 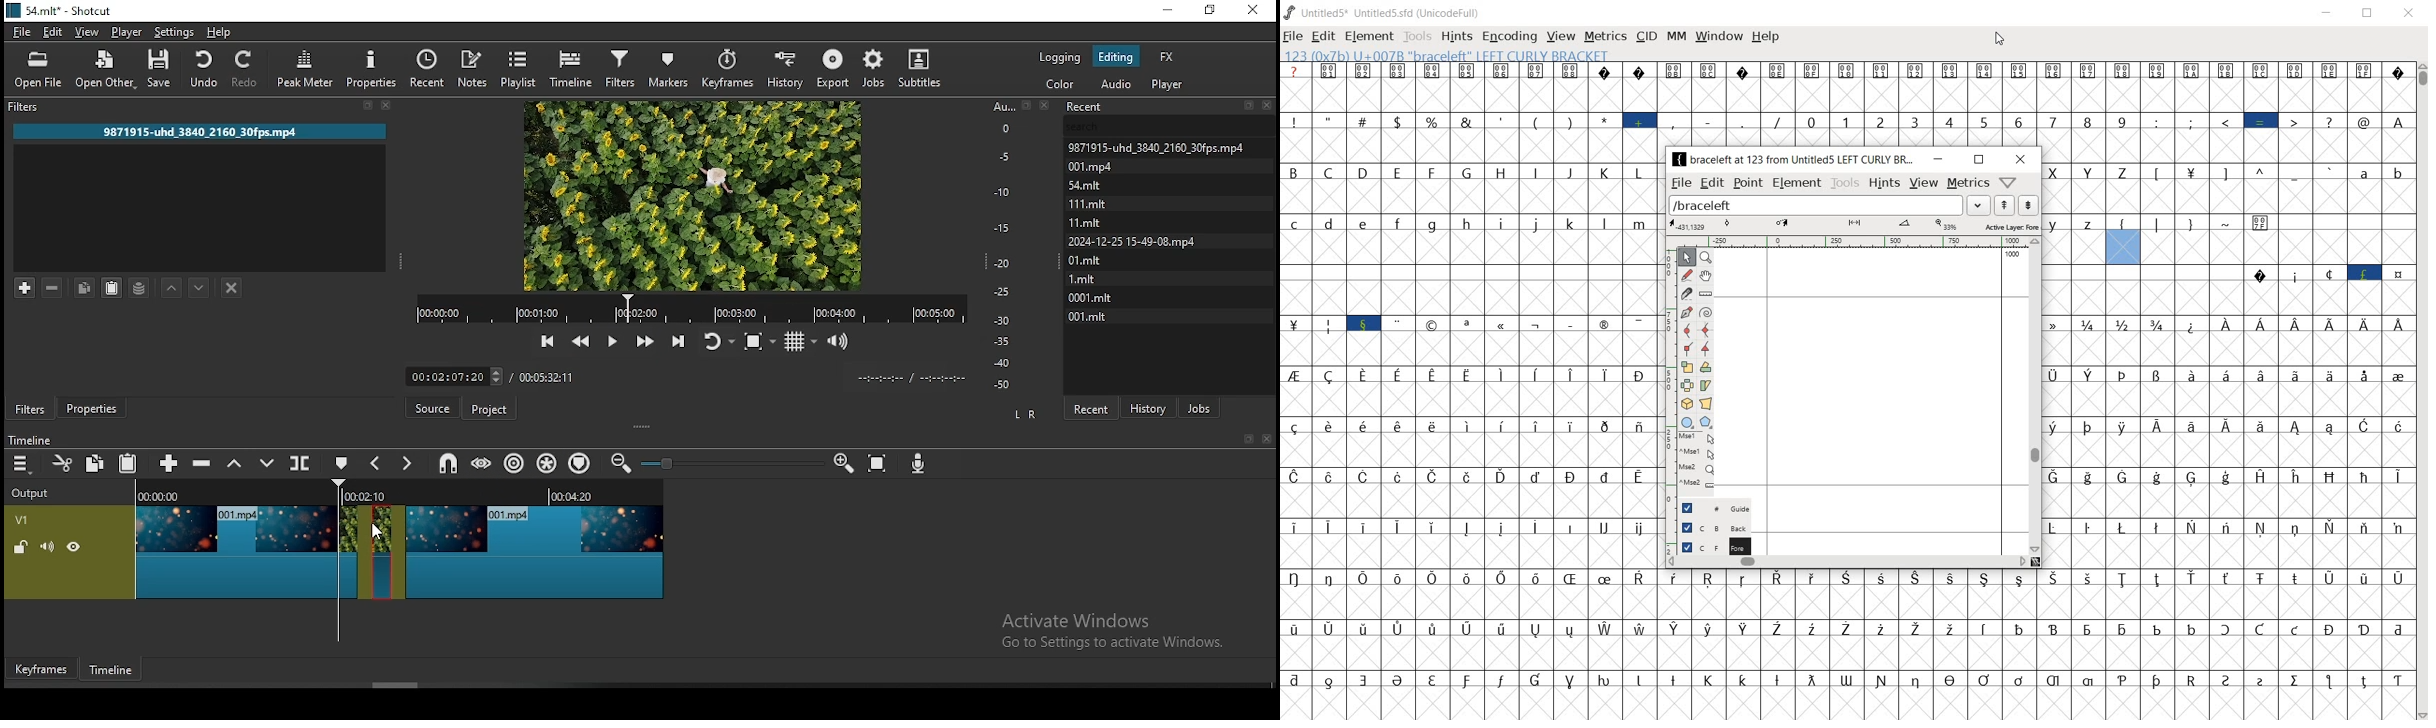 What do you see at coordinates (307, 66) in the screenshot?
I see `peak meter` at bounding box center [307, 66].